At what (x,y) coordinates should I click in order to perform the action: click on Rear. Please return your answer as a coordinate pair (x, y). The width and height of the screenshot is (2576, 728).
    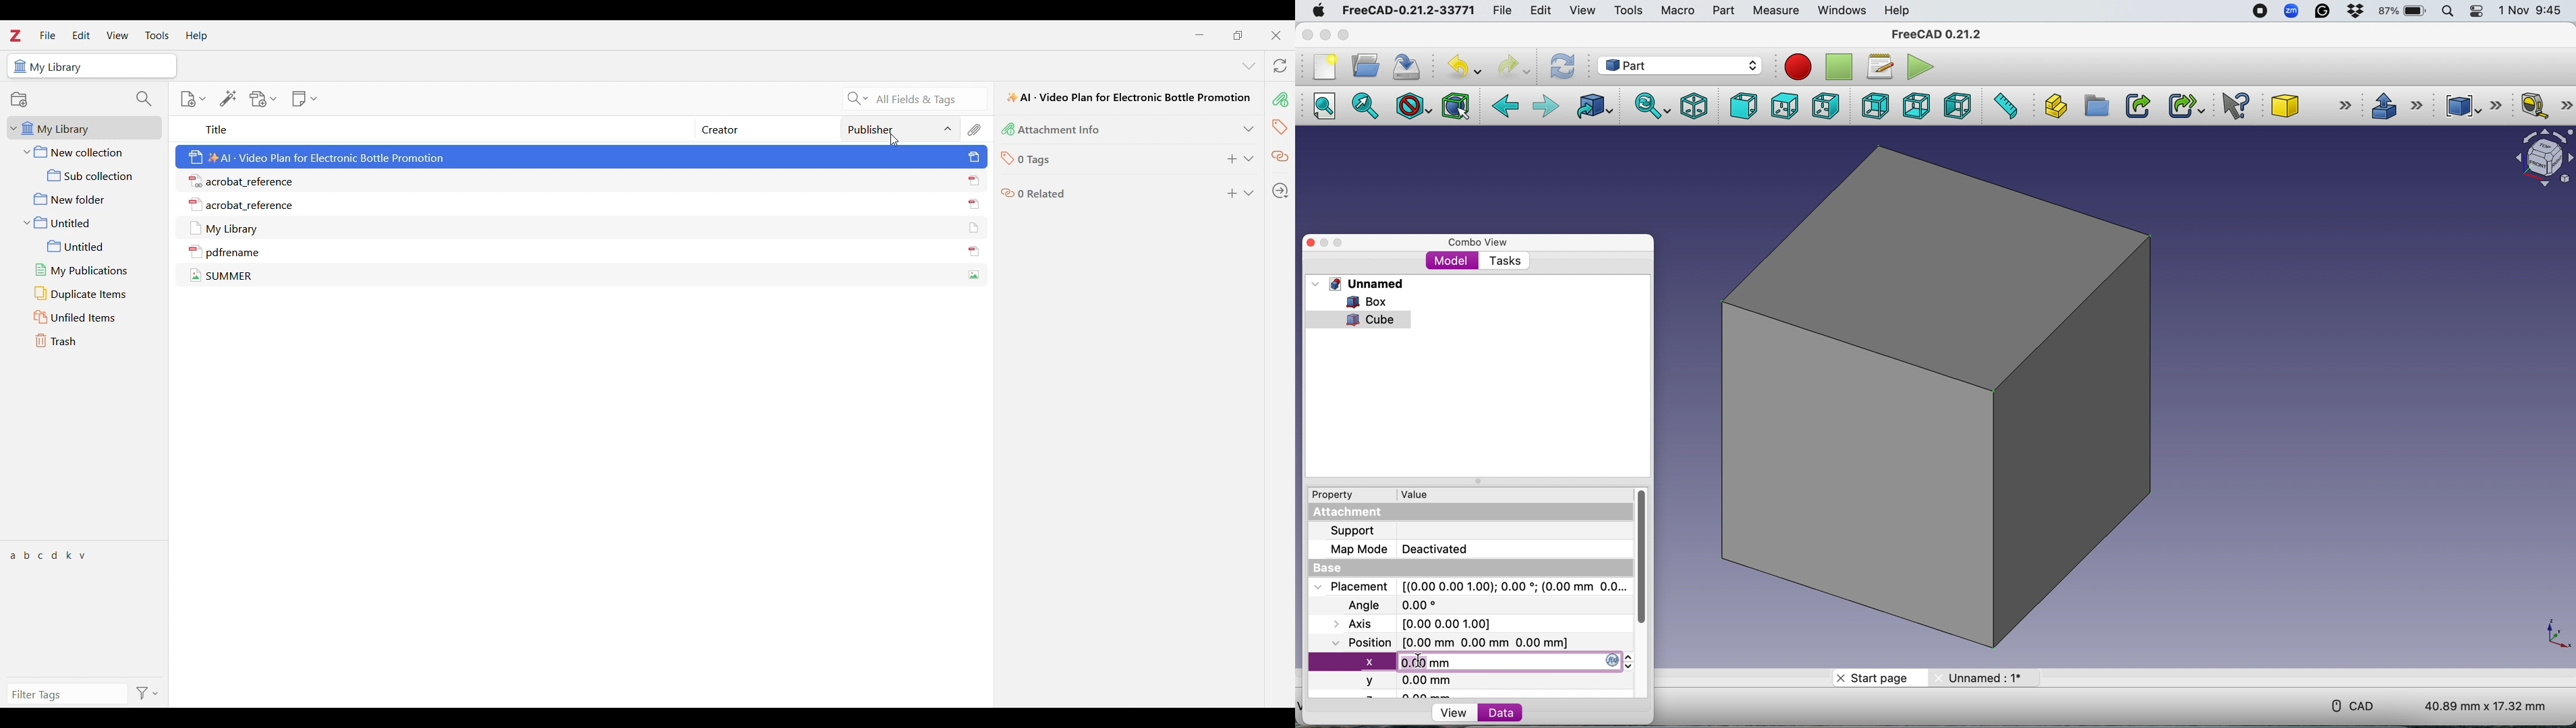
    Looking at the image, I should click on (1873, 105).